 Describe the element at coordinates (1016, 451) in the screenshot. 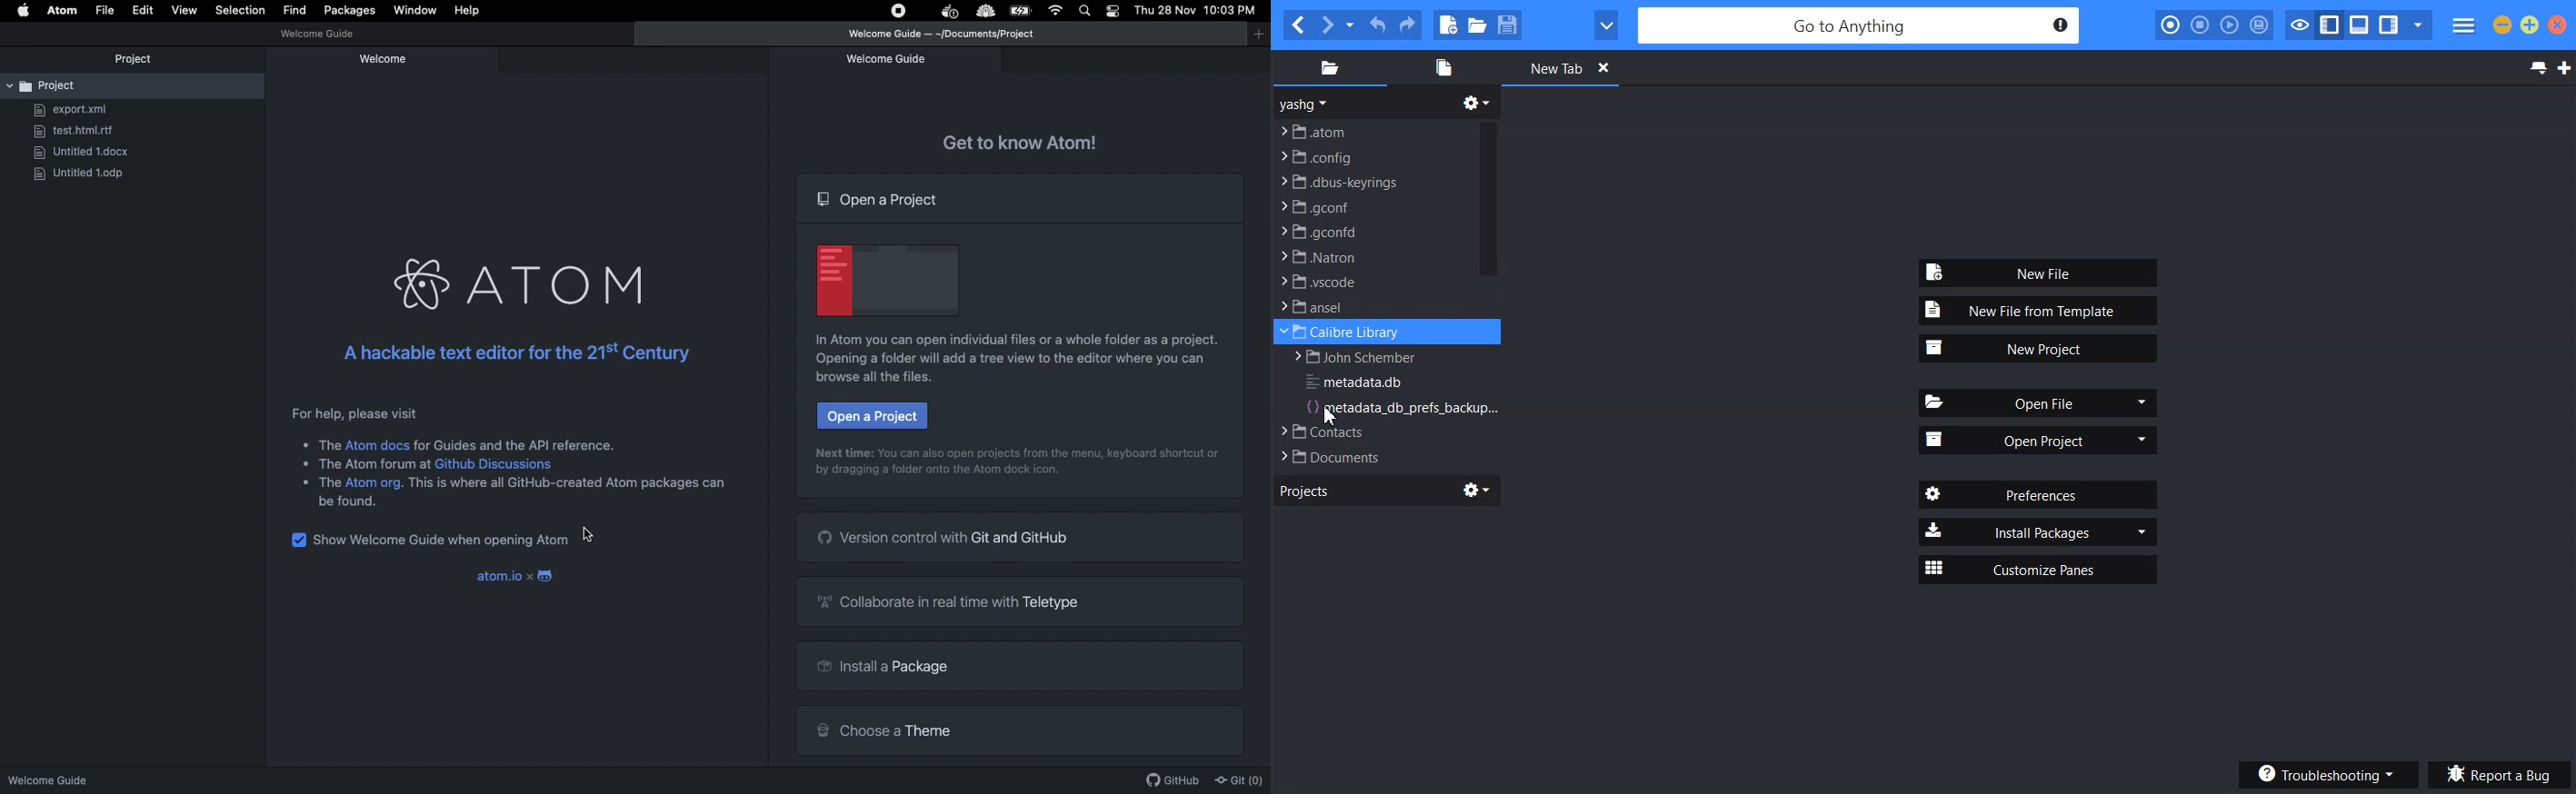

I see `Instructional text` at that location.